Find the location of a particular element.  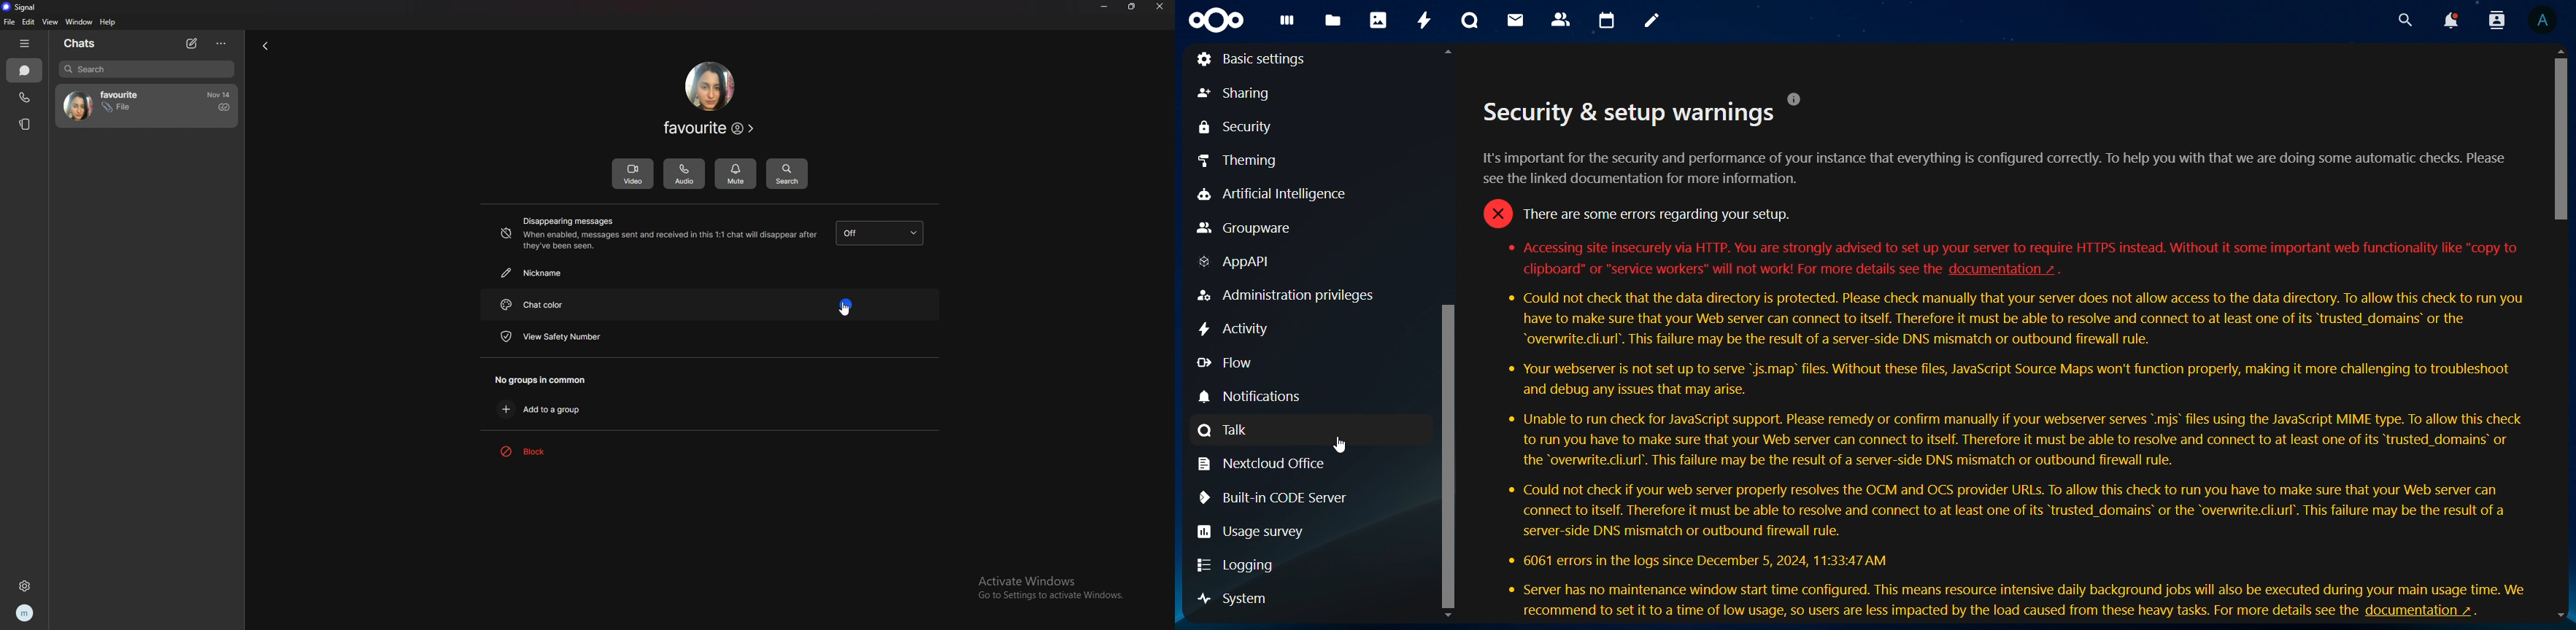

AppAPI is located at coordinates (1235, 262).